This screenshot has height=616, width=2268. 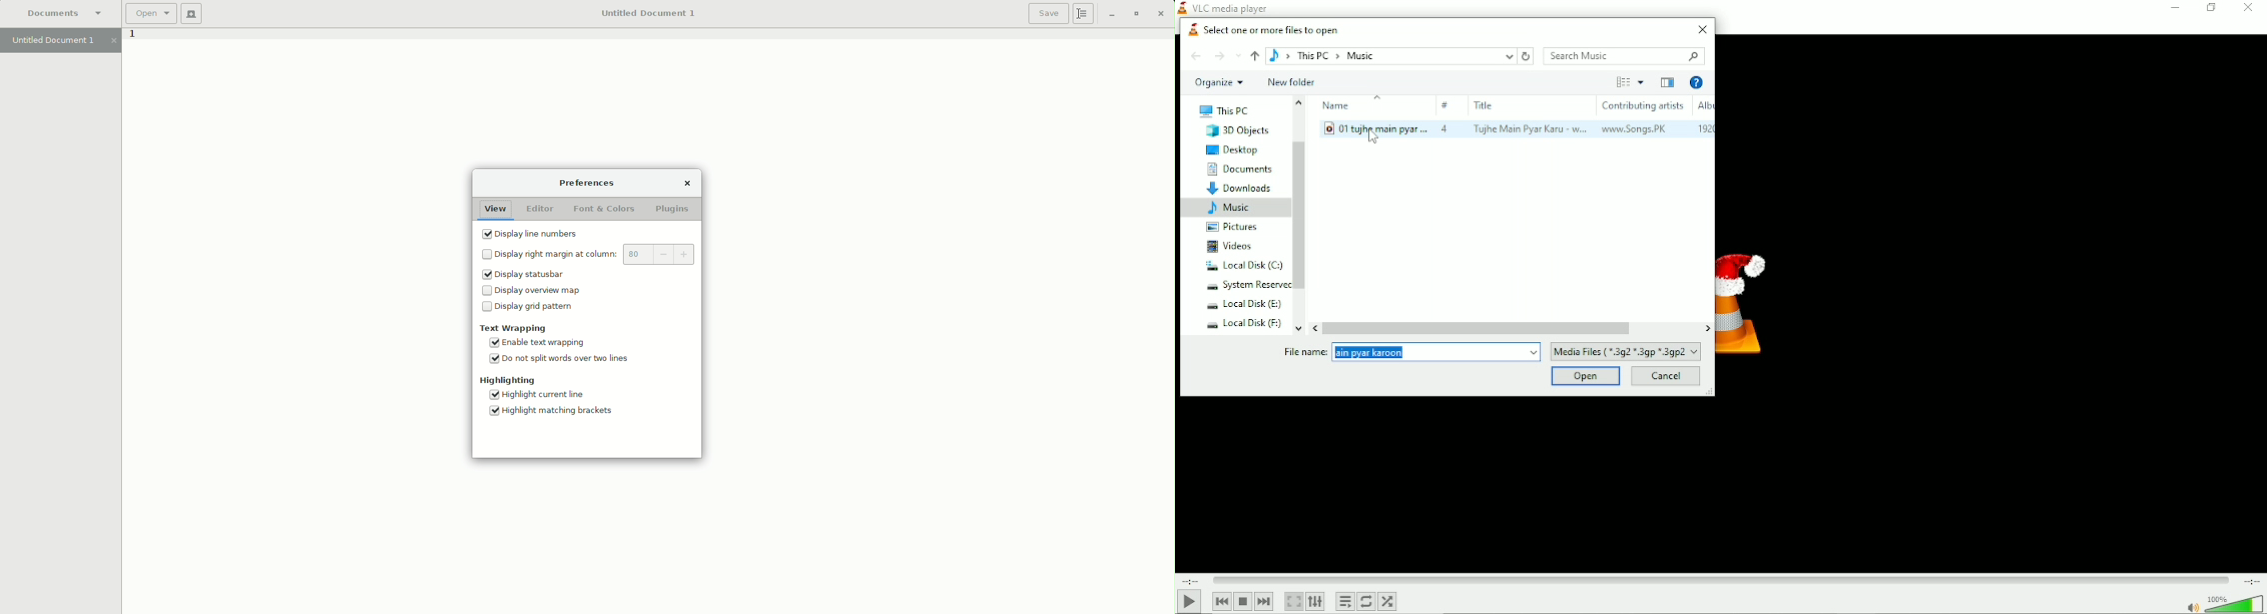 What do you see at coordinates (509, 382) in the screenshot?
I see `Highlighting` at bounding box center [509, 382].